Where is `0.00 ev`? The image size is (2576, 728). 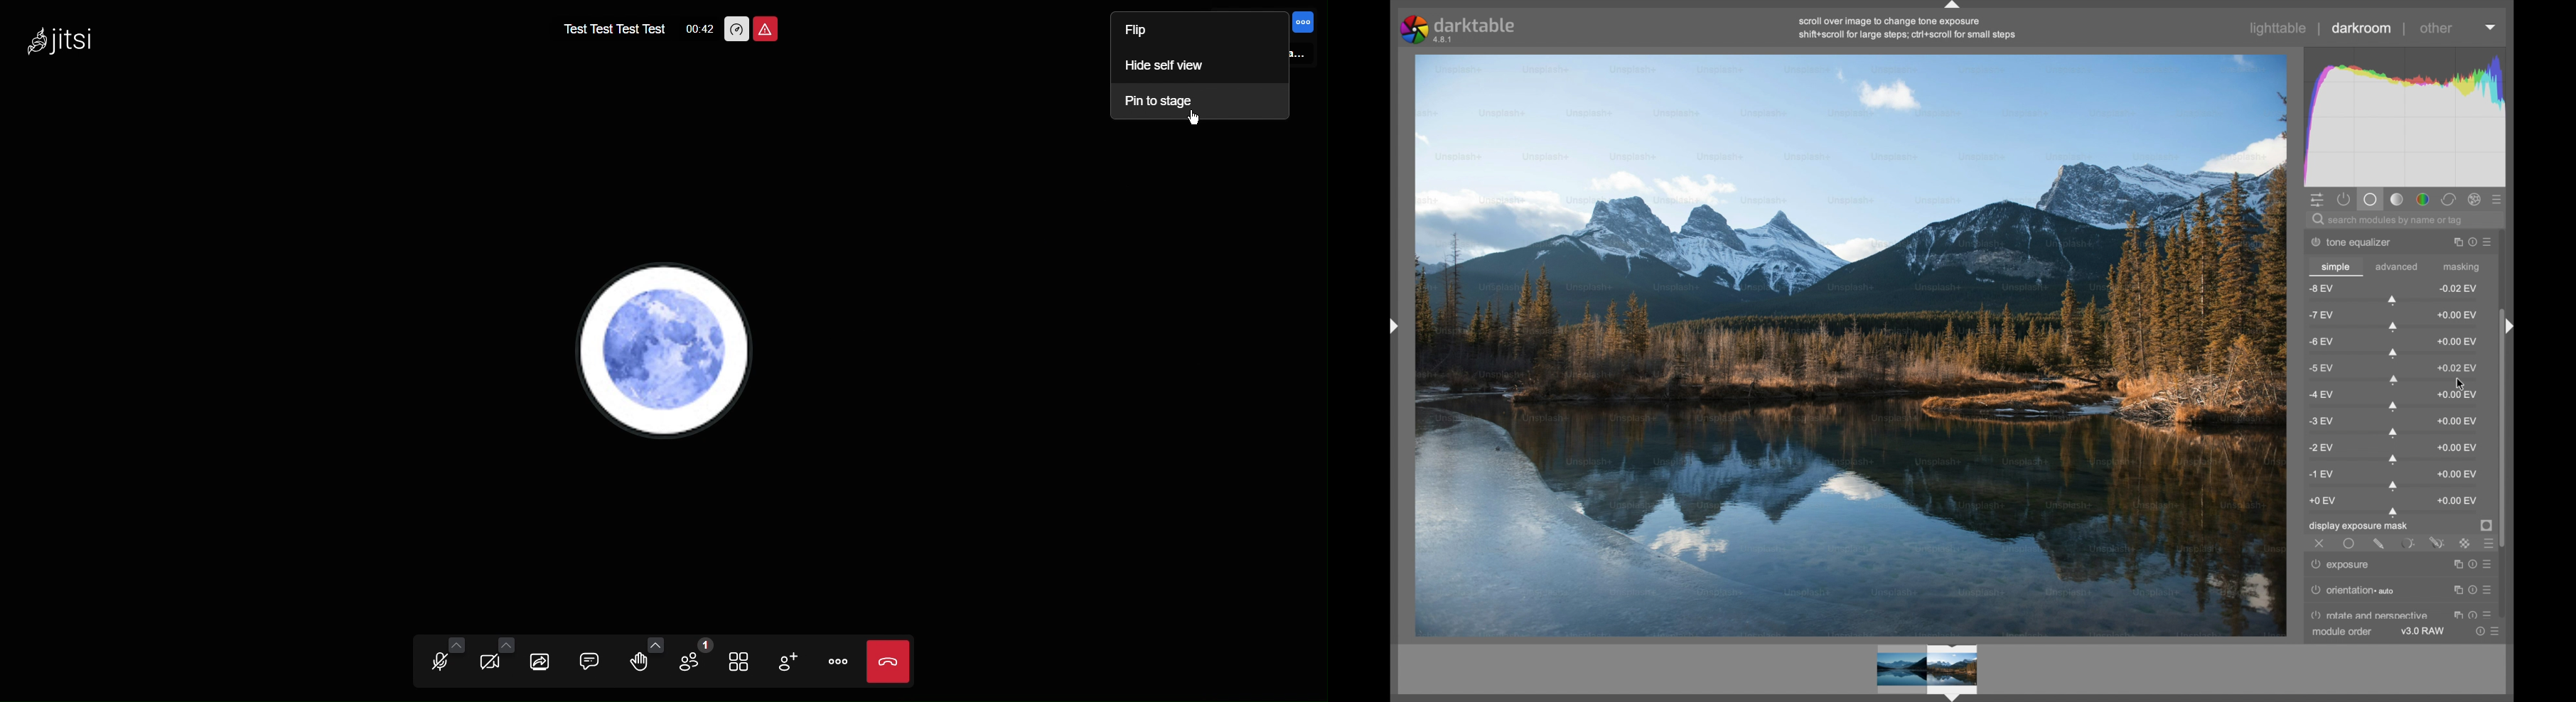
0.00 ev is located at coordinates (2458, 341).